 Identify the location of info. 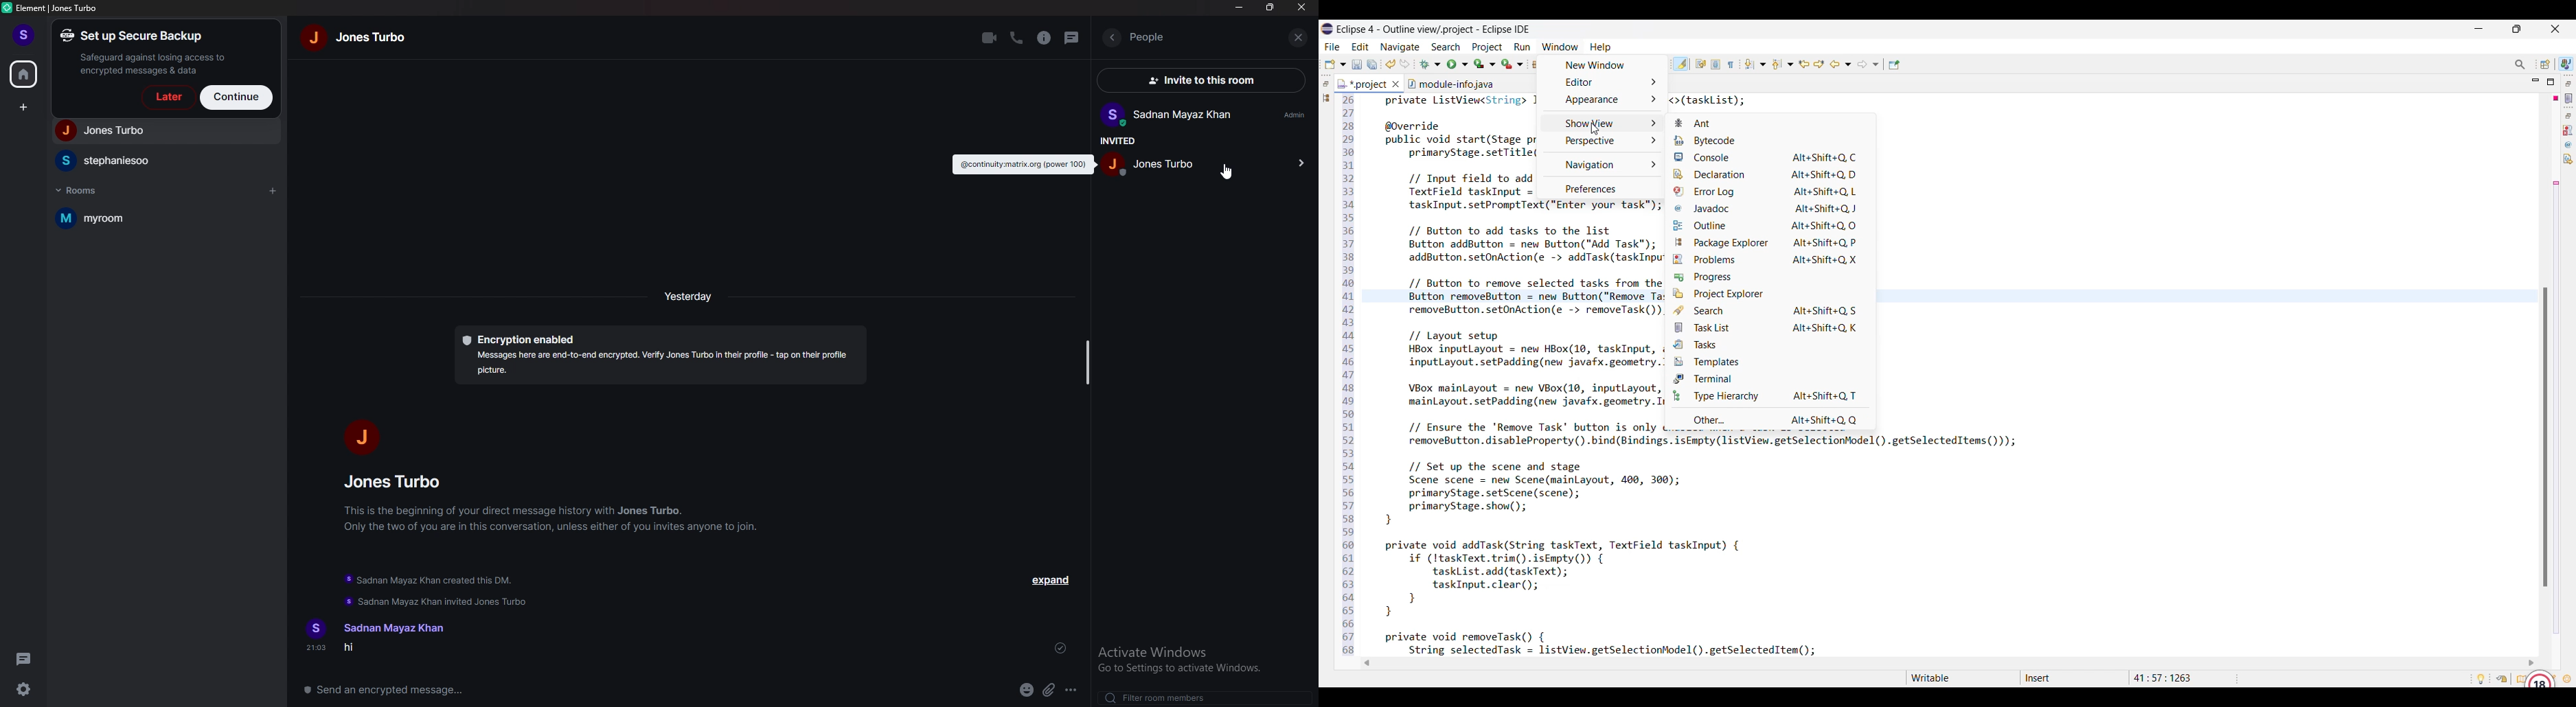
(1045, 38).